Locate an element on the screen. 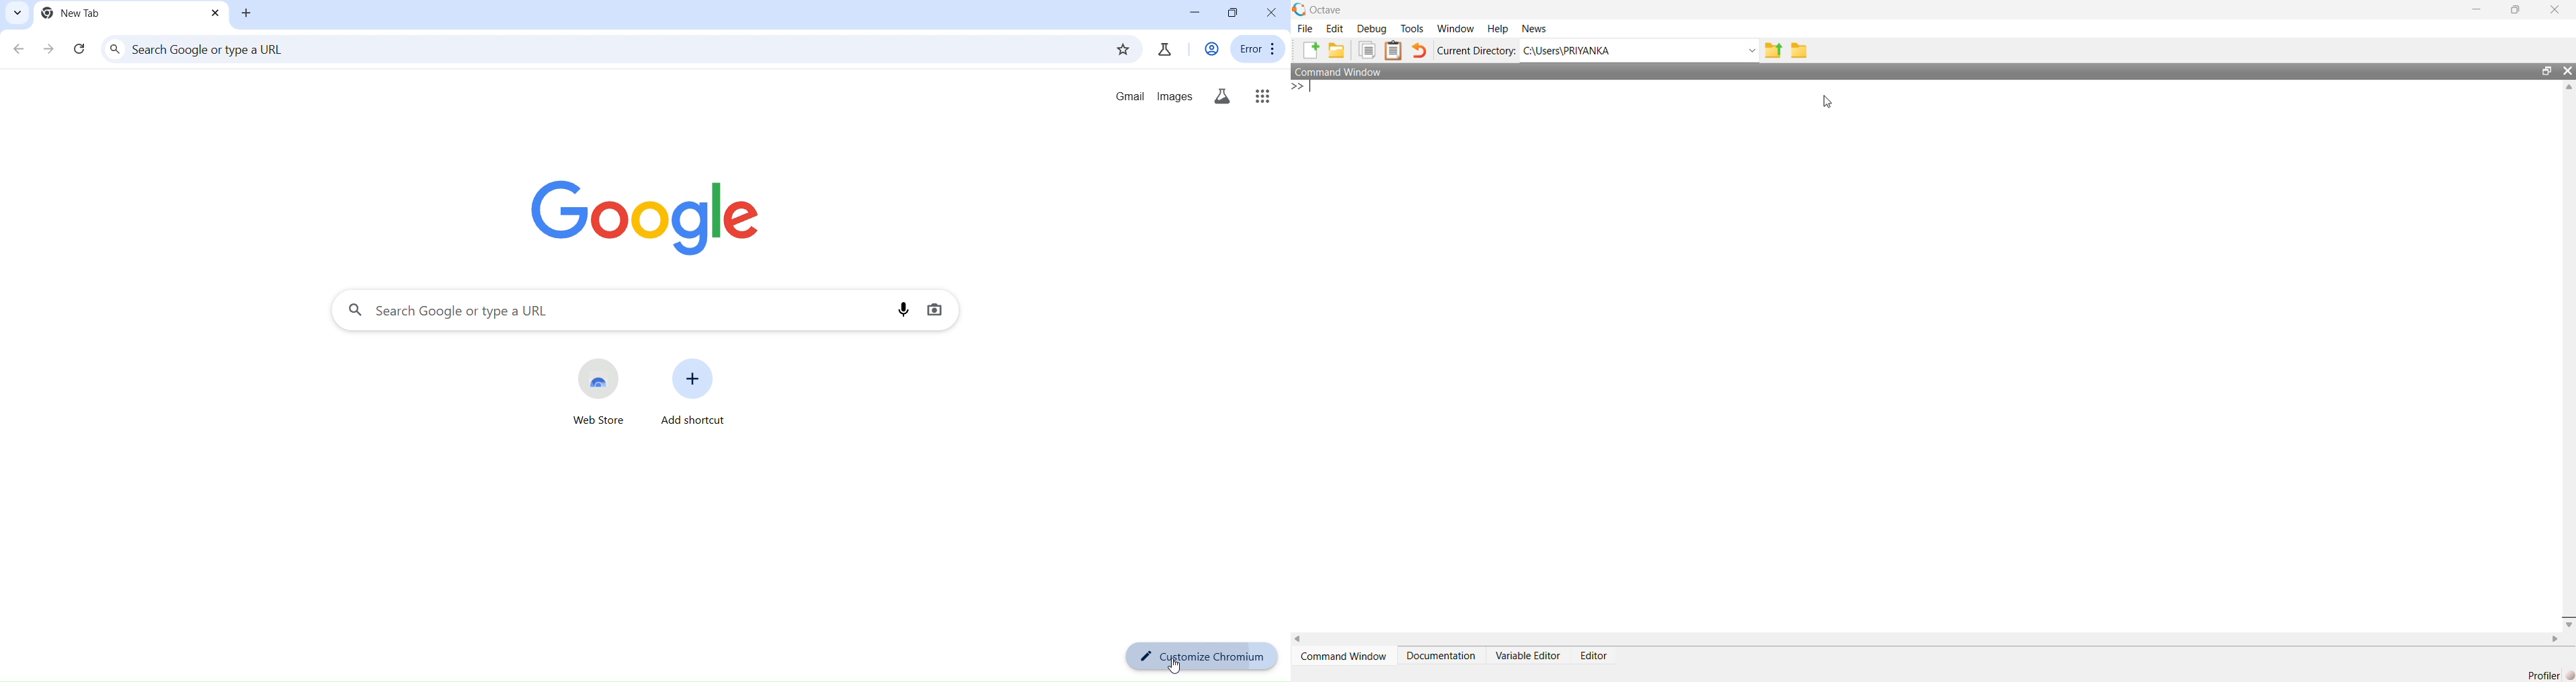  Up  is located at coordinates (2568, 89).